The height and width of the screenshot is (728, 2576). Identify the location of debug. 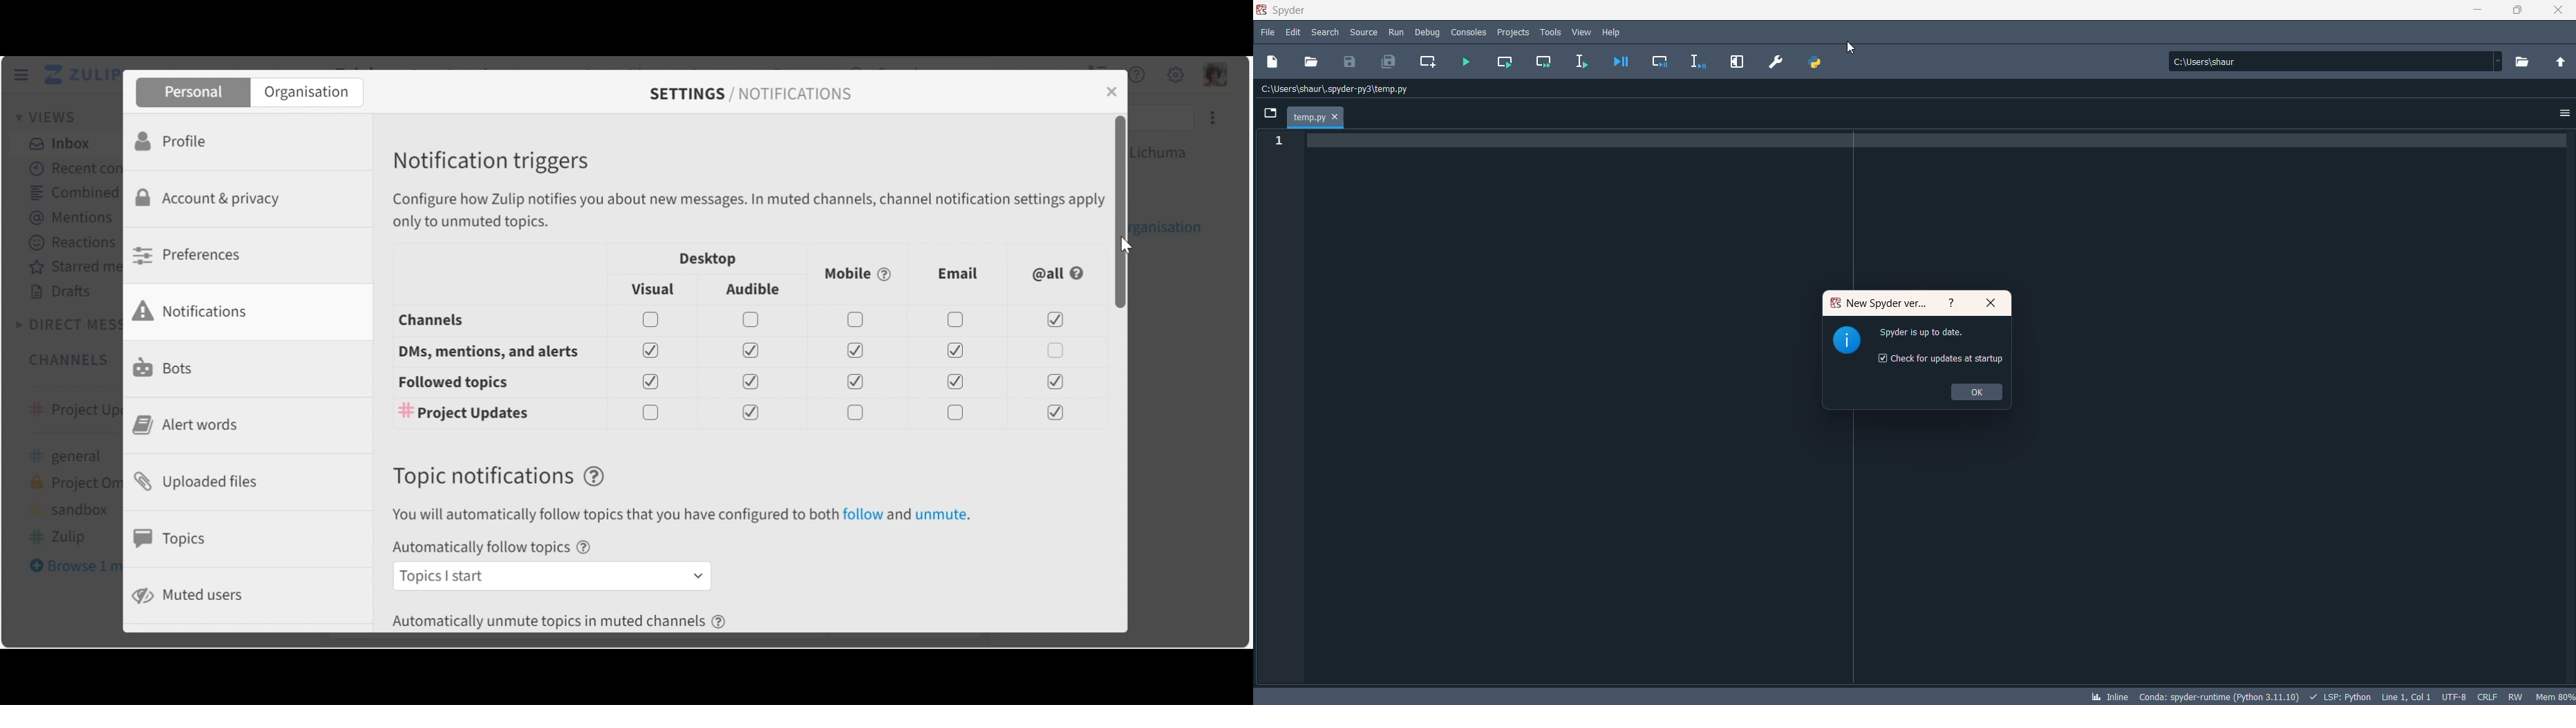
(1428, 32).